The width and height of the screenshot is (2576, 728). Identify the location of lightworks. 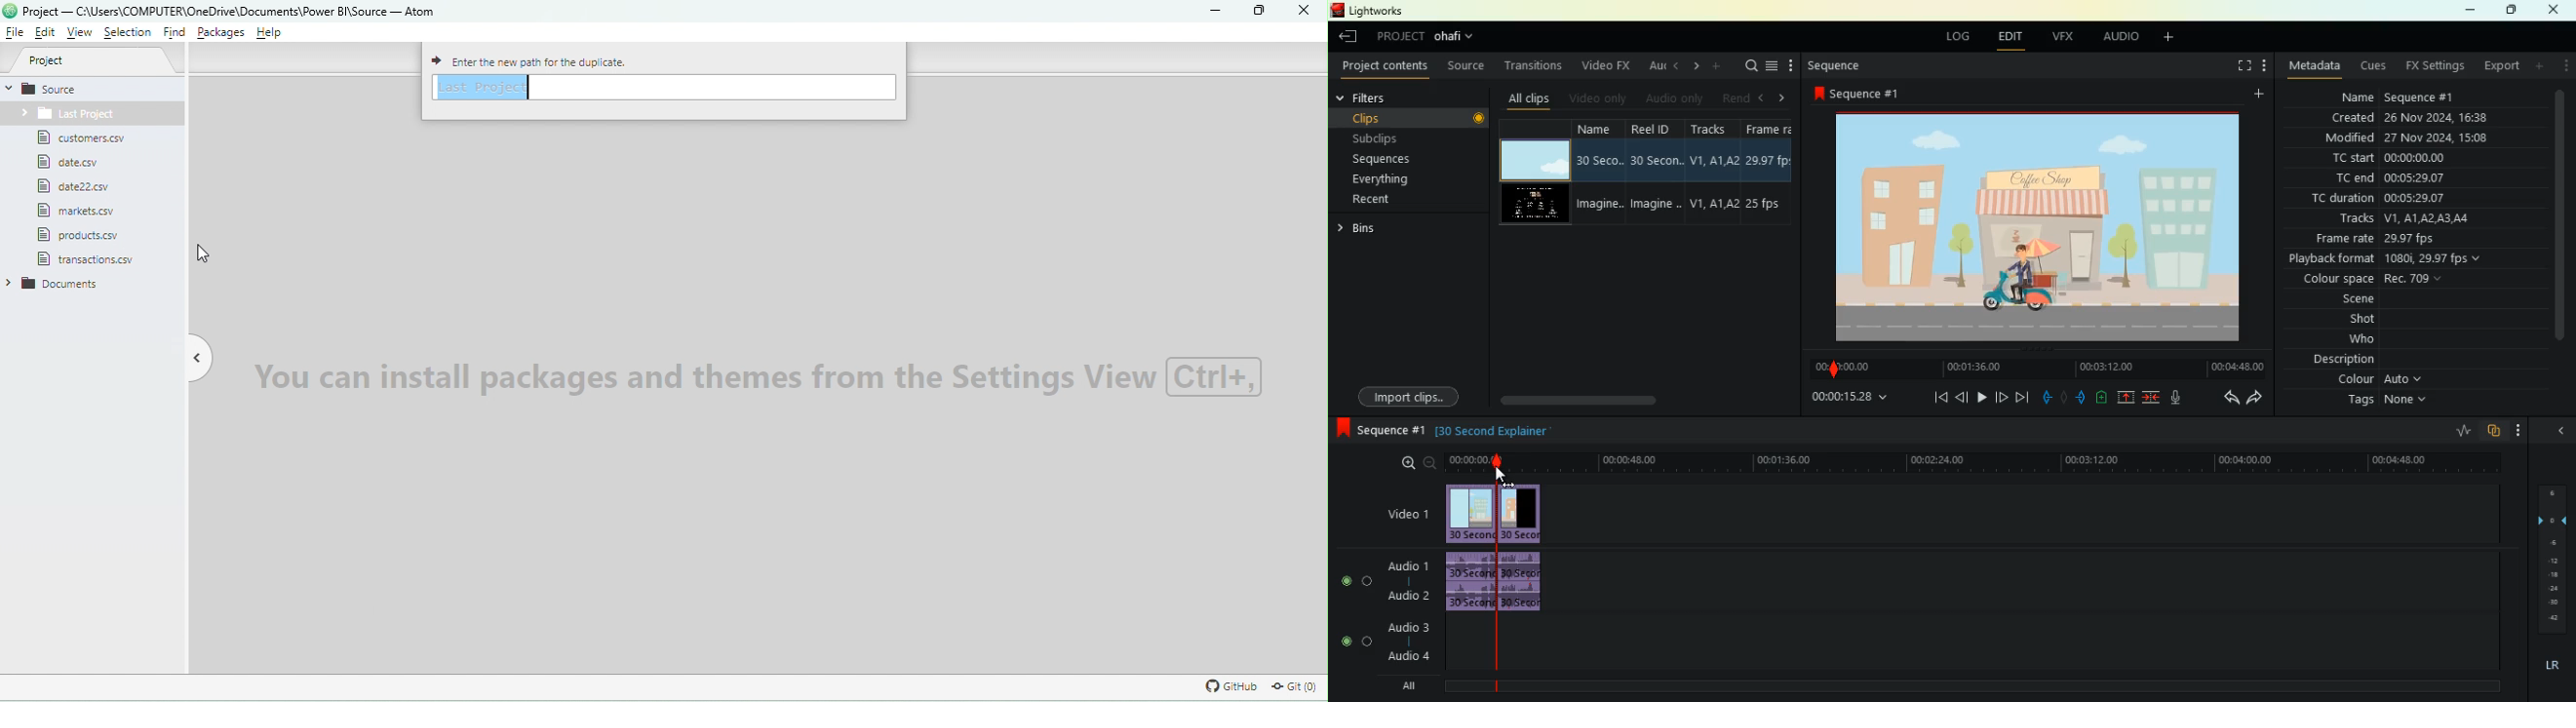
(1370, 11).